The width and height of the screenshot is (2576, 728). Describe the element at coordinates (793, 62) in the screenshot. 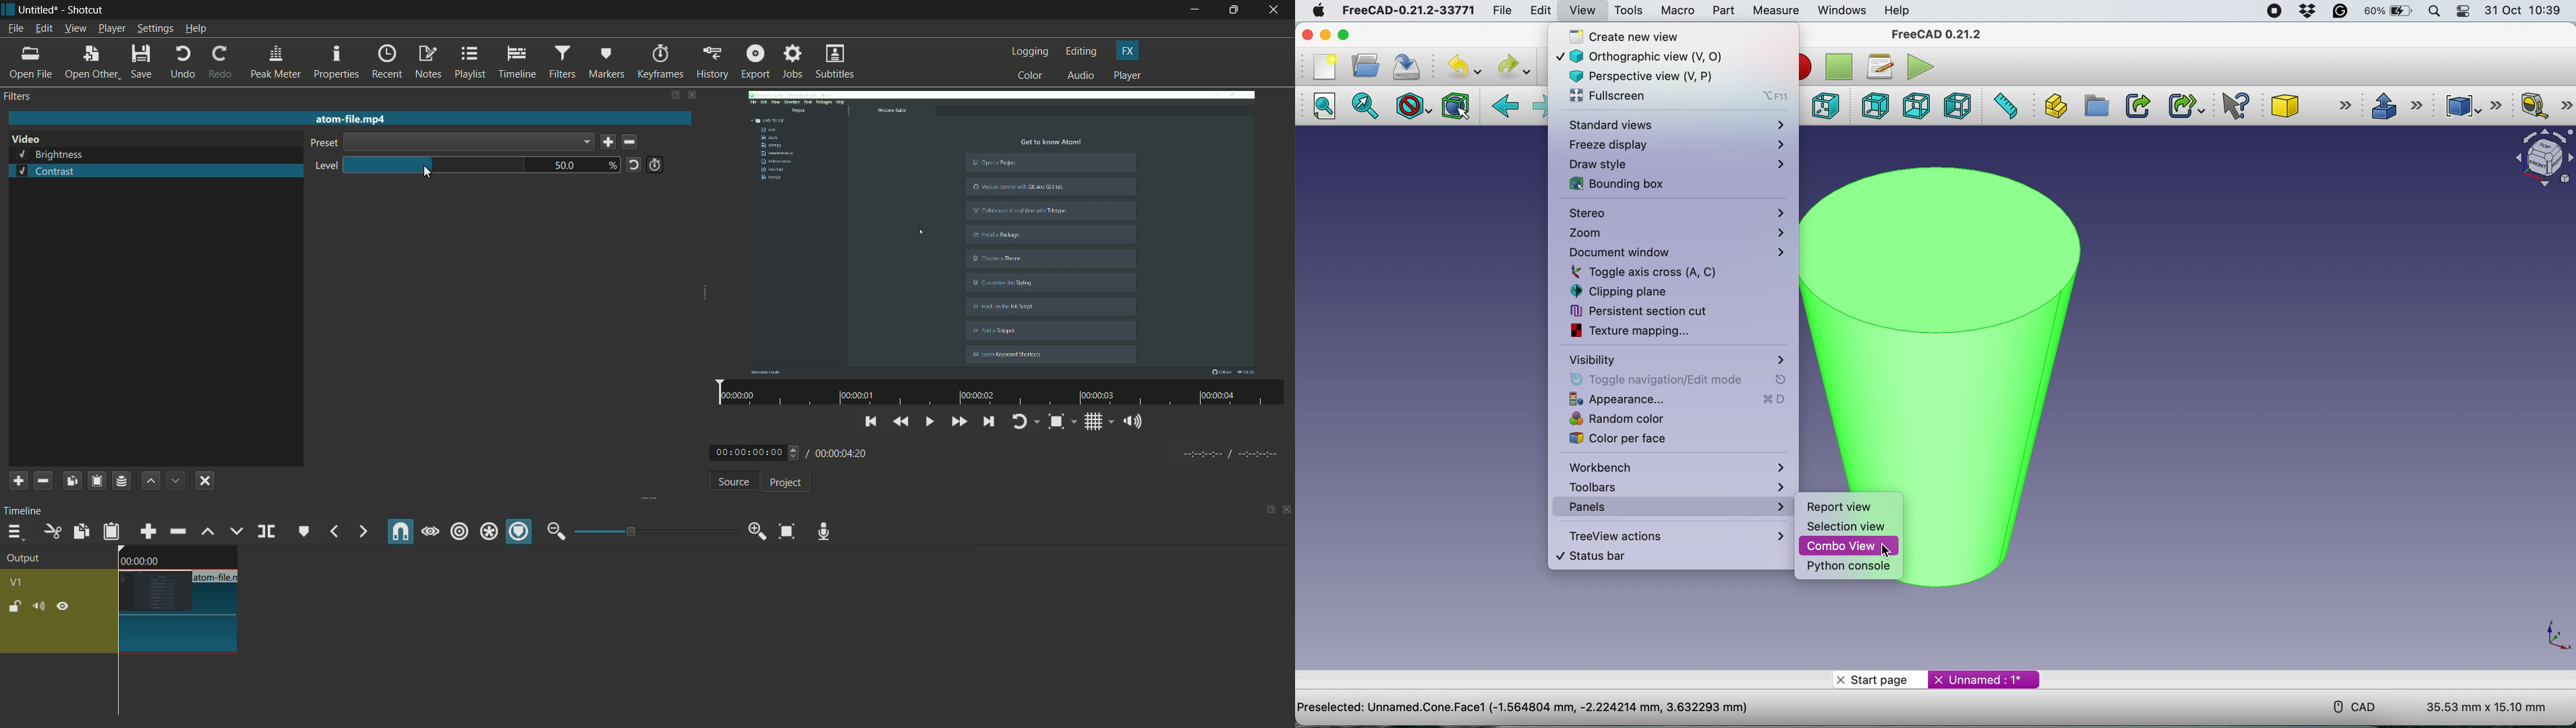

I see `jobs` at that location.